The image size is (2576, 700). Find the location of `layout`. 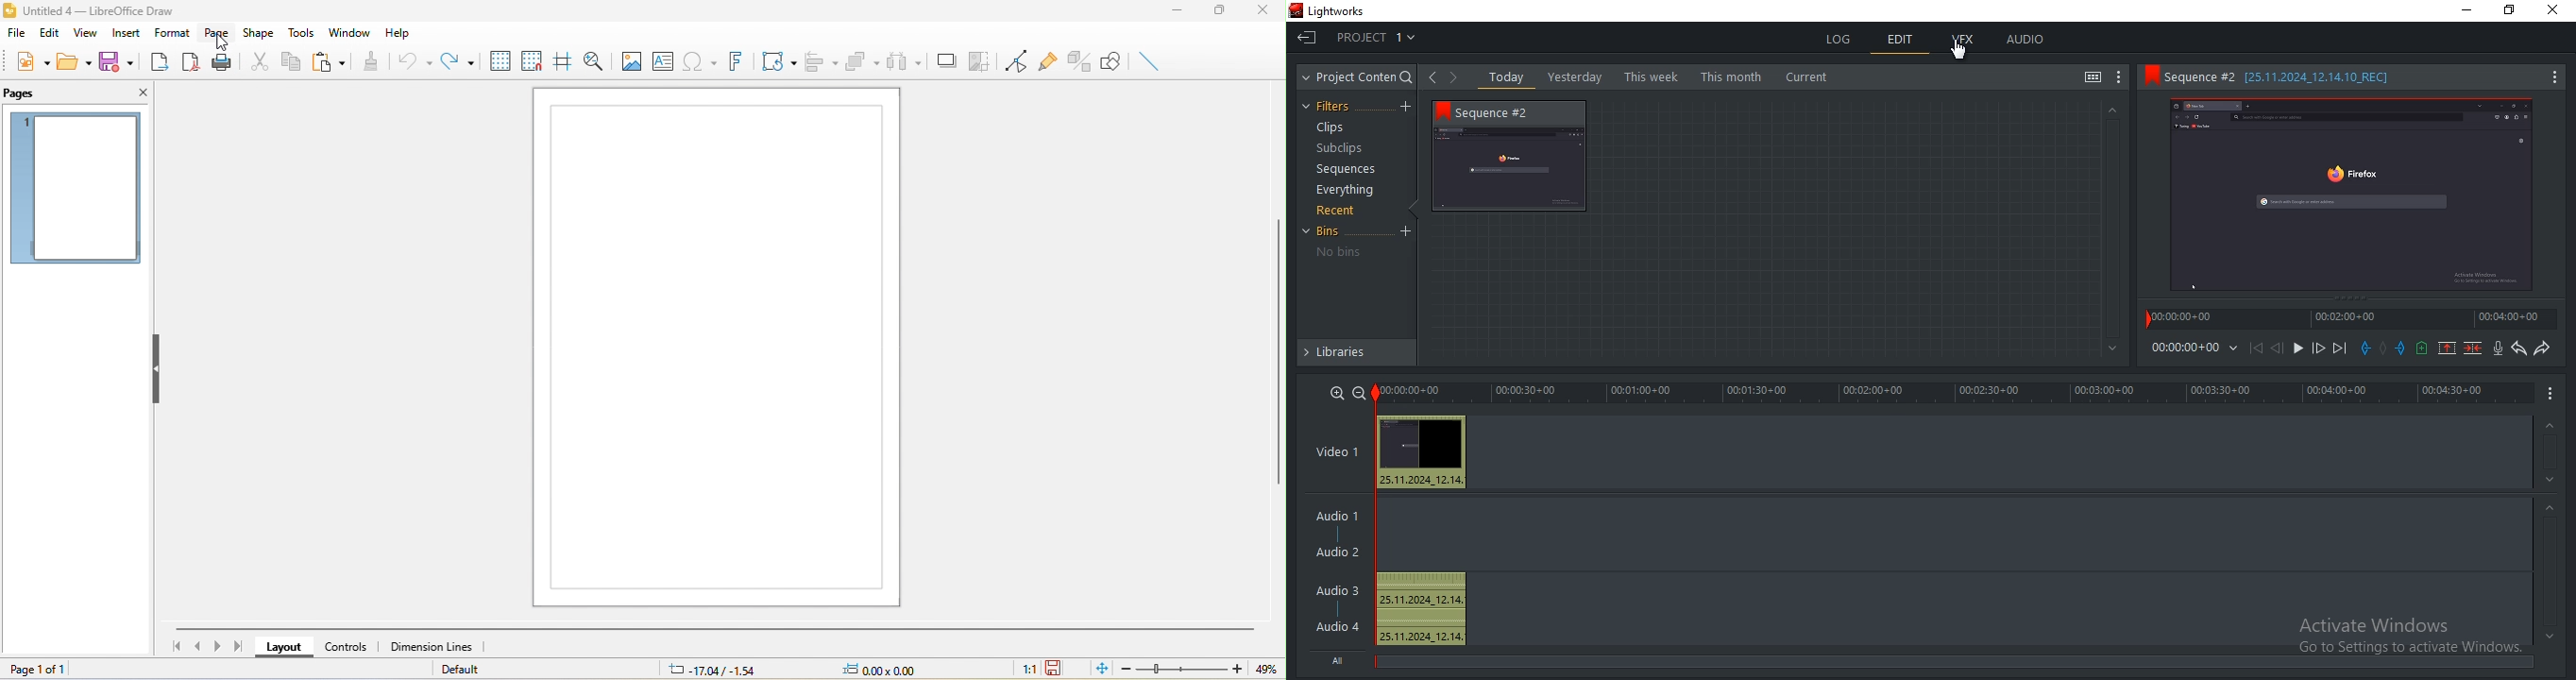

layout is located at coordinates (283, 648).